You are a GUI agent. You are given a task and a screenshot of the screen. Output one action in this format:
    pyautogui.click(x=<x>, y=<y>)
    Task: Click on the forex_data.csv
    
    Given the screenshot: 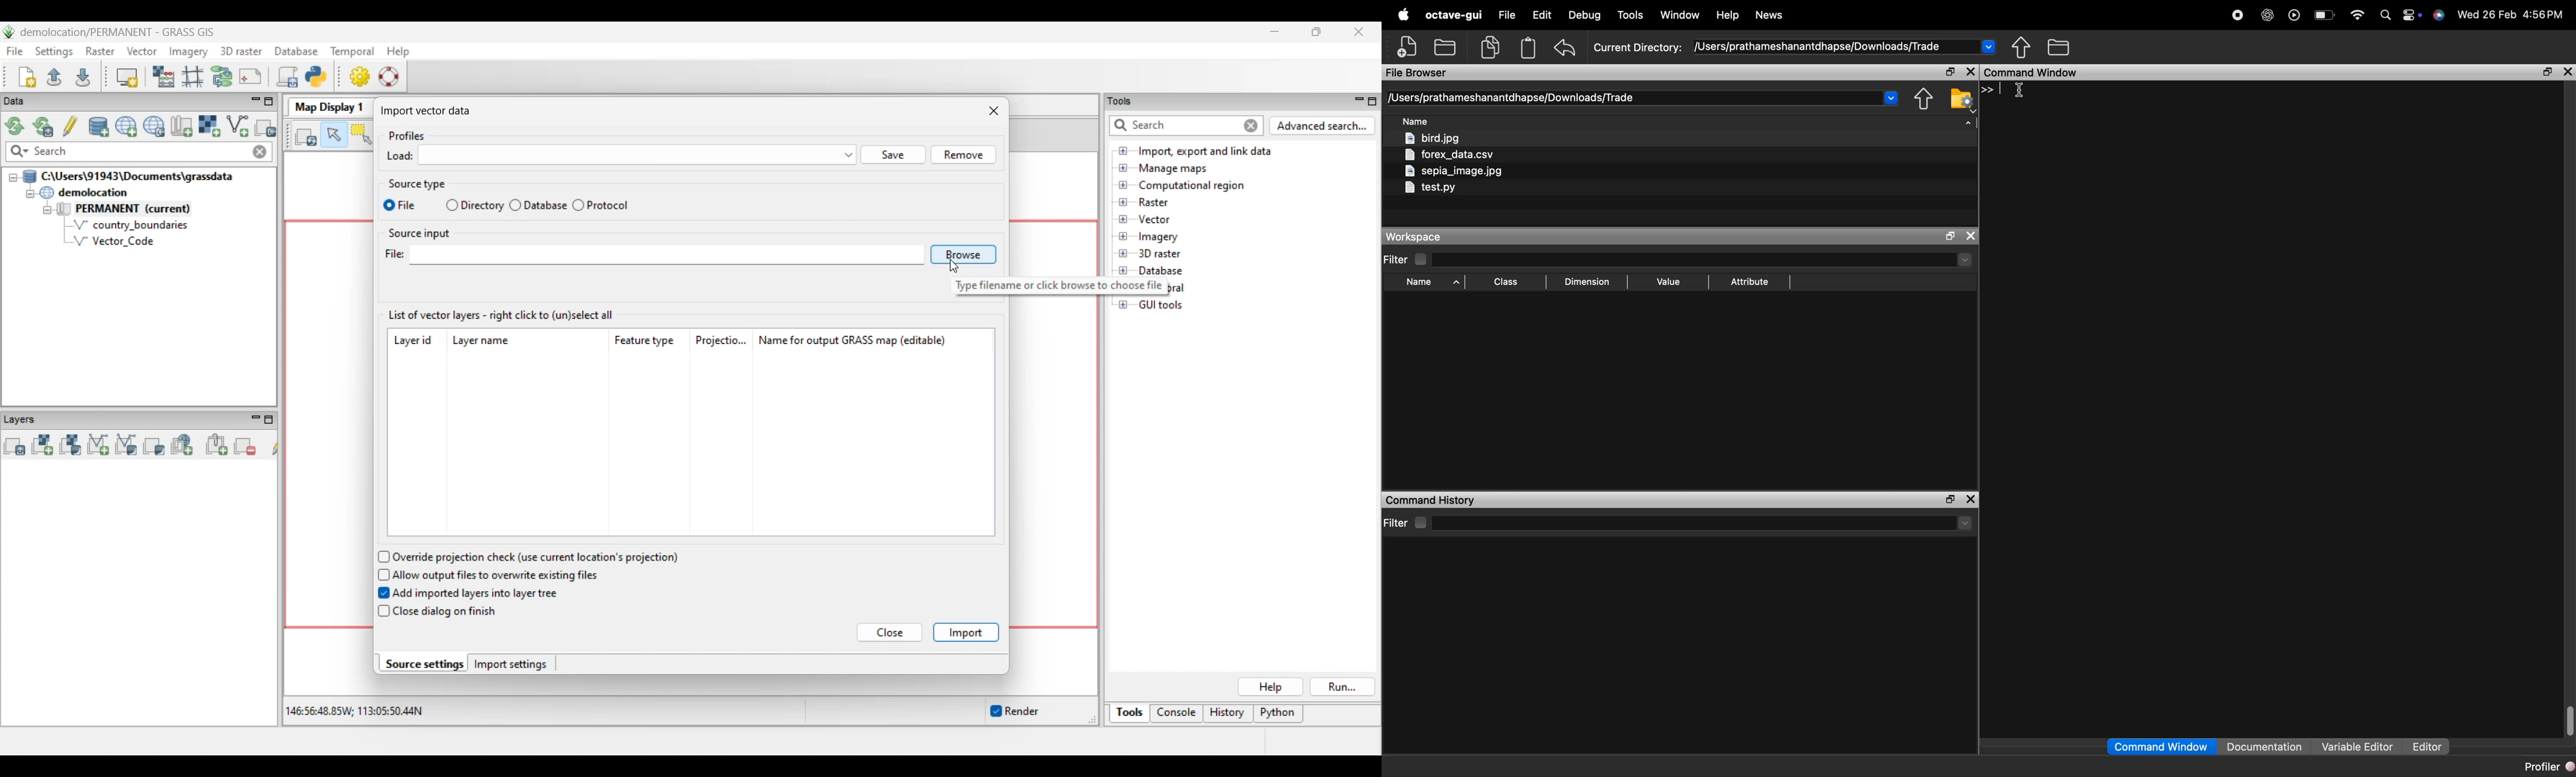 What is the action you would take?
    pyautogui.click(x=1451, y=155)
    